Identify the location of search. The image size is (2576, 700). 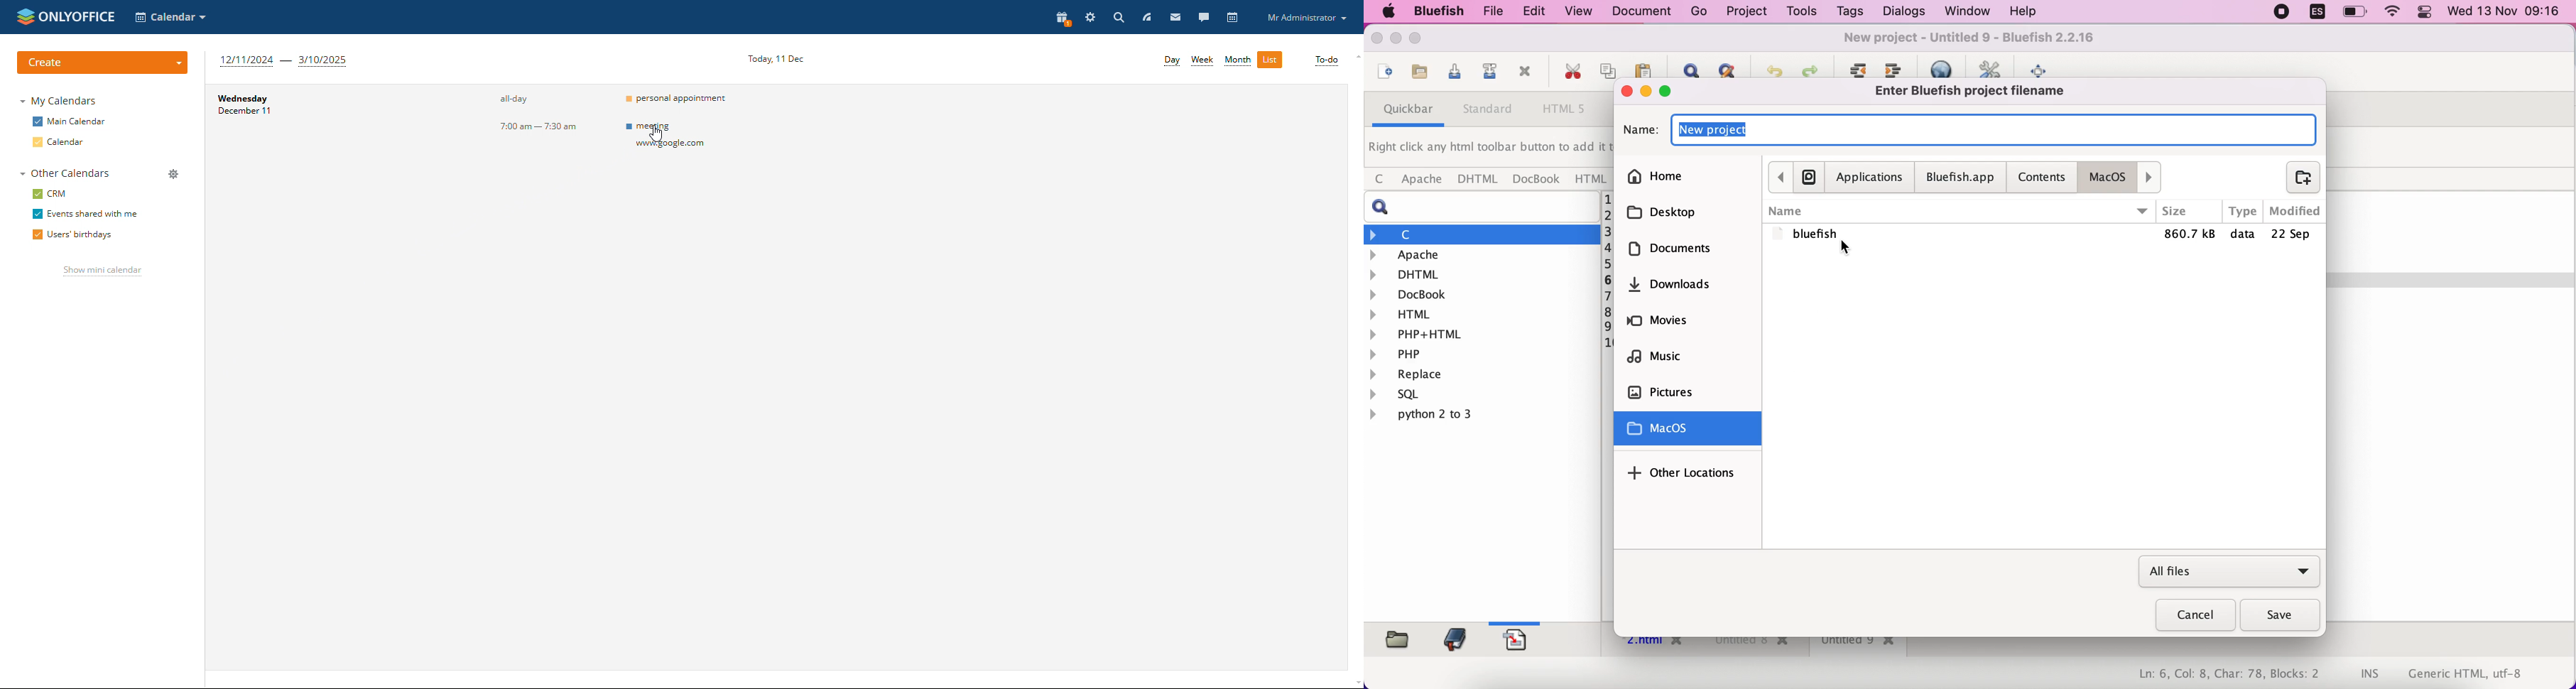
(1116, 18).